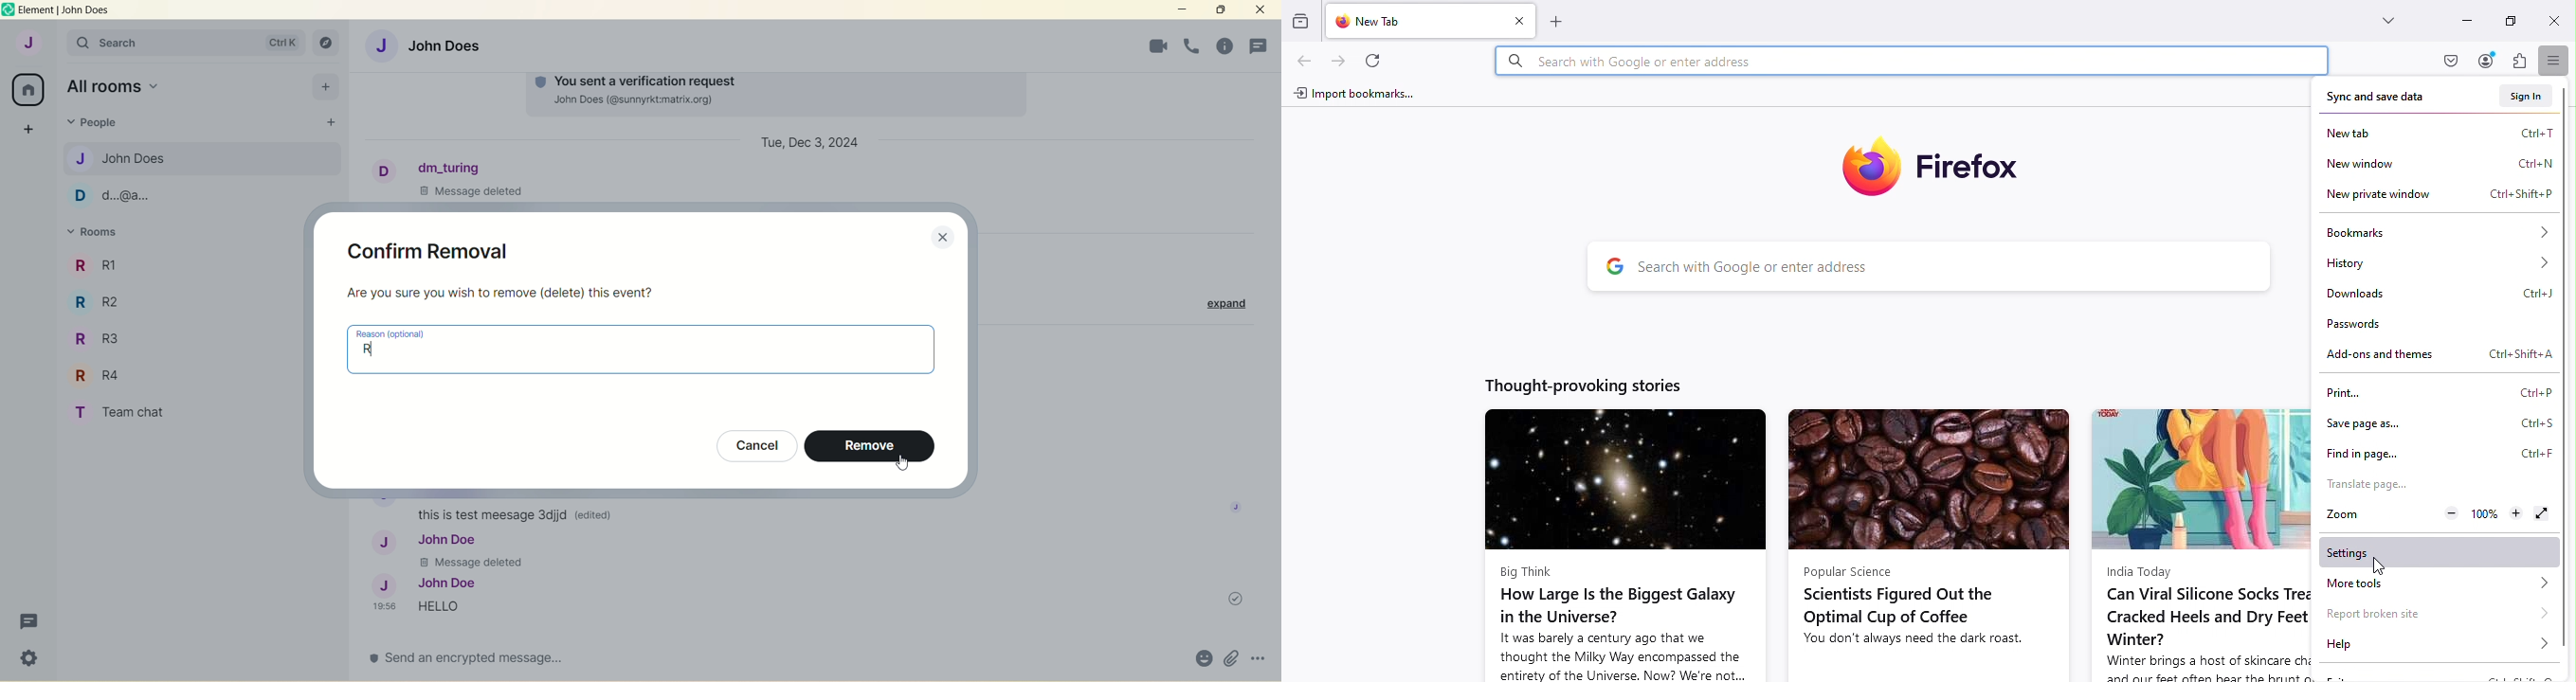 The width and height of the screenshot is (2576, 700). I want to click on people, so click(1261, 45).